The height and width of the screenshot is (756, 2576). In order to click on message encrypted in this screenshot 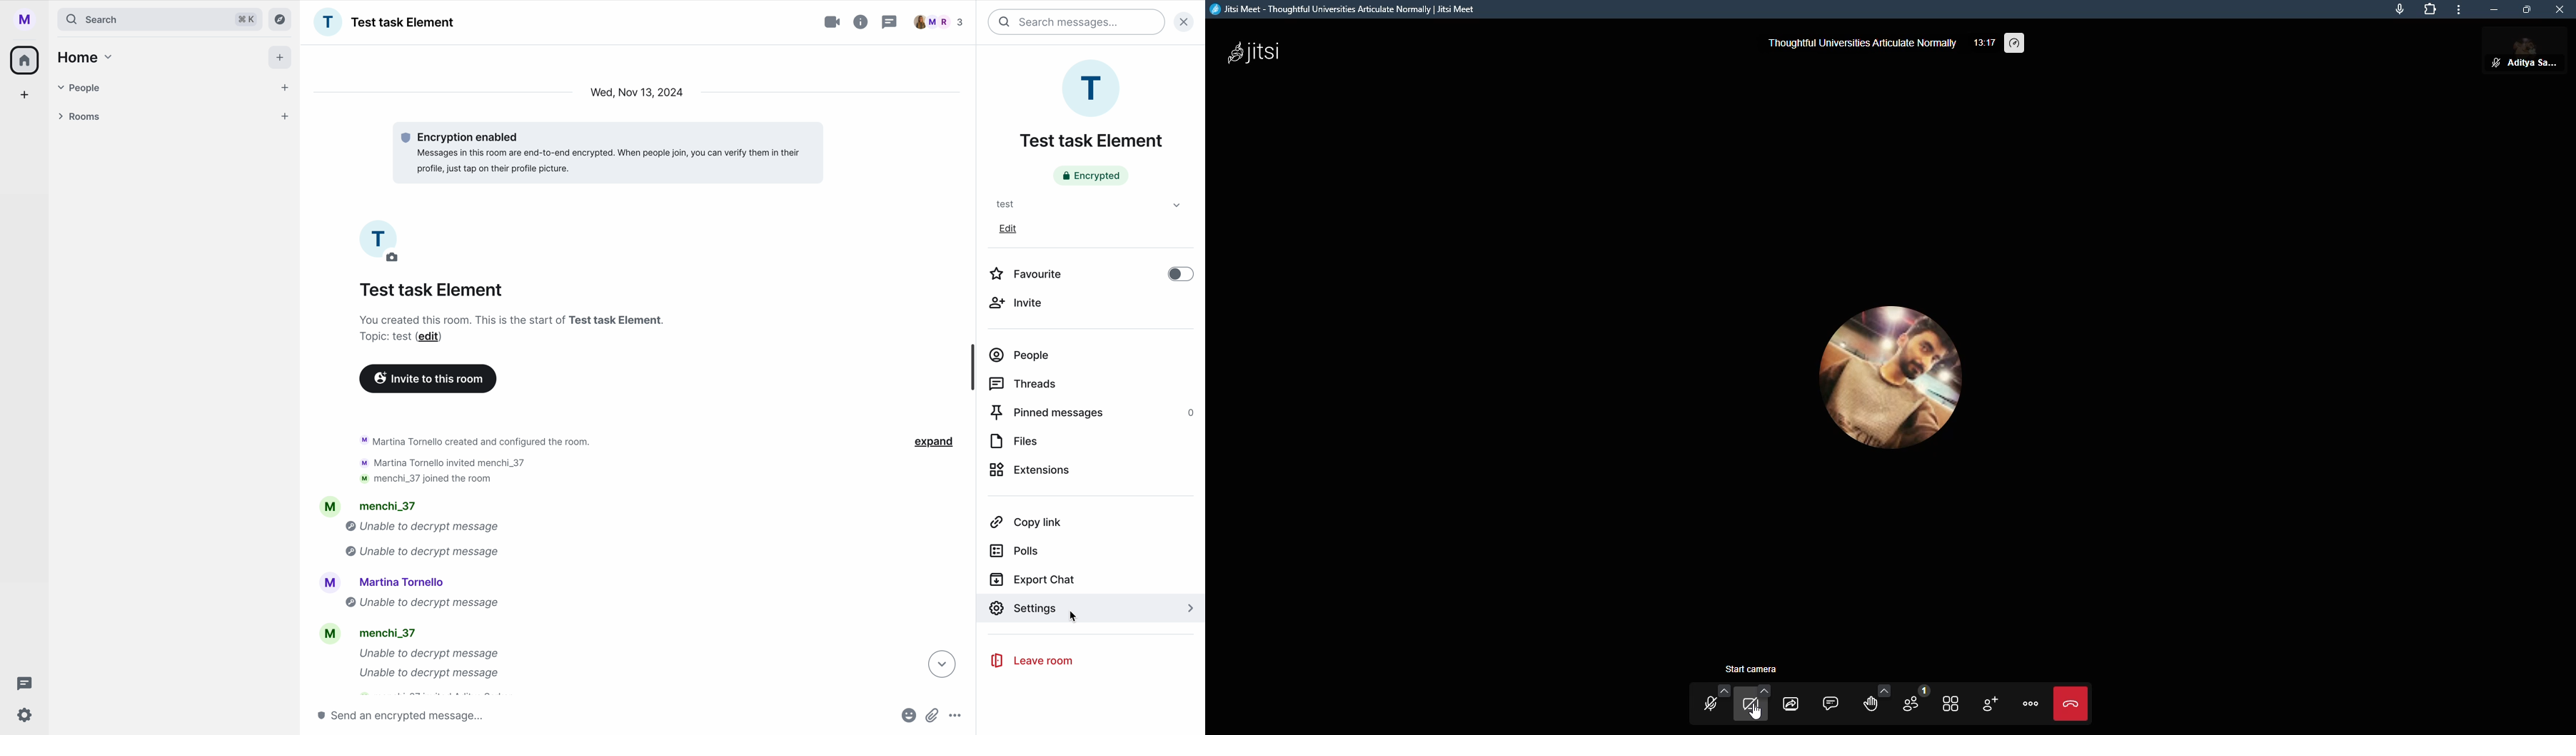, I will do `click(603, 150)`.